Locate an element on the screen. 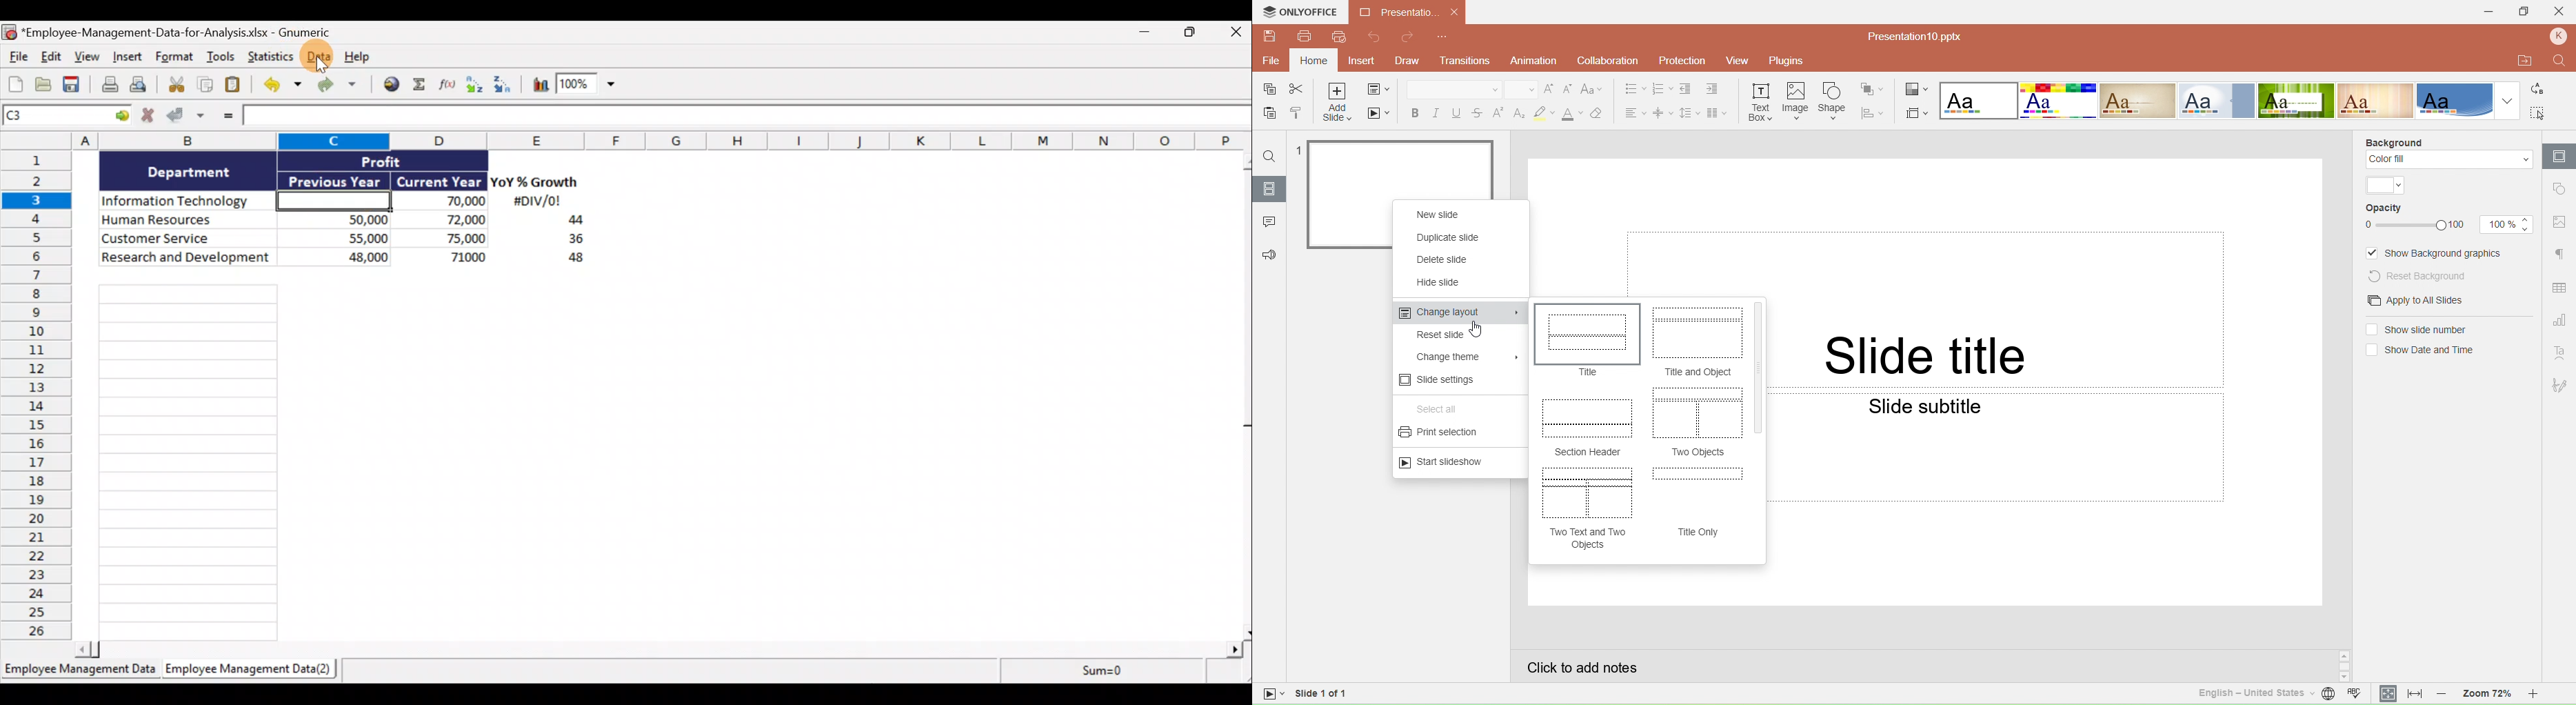 The height and width of the screenshot is (728, 2576). Title and object Preview layout is located at coordinates (1696, 334).